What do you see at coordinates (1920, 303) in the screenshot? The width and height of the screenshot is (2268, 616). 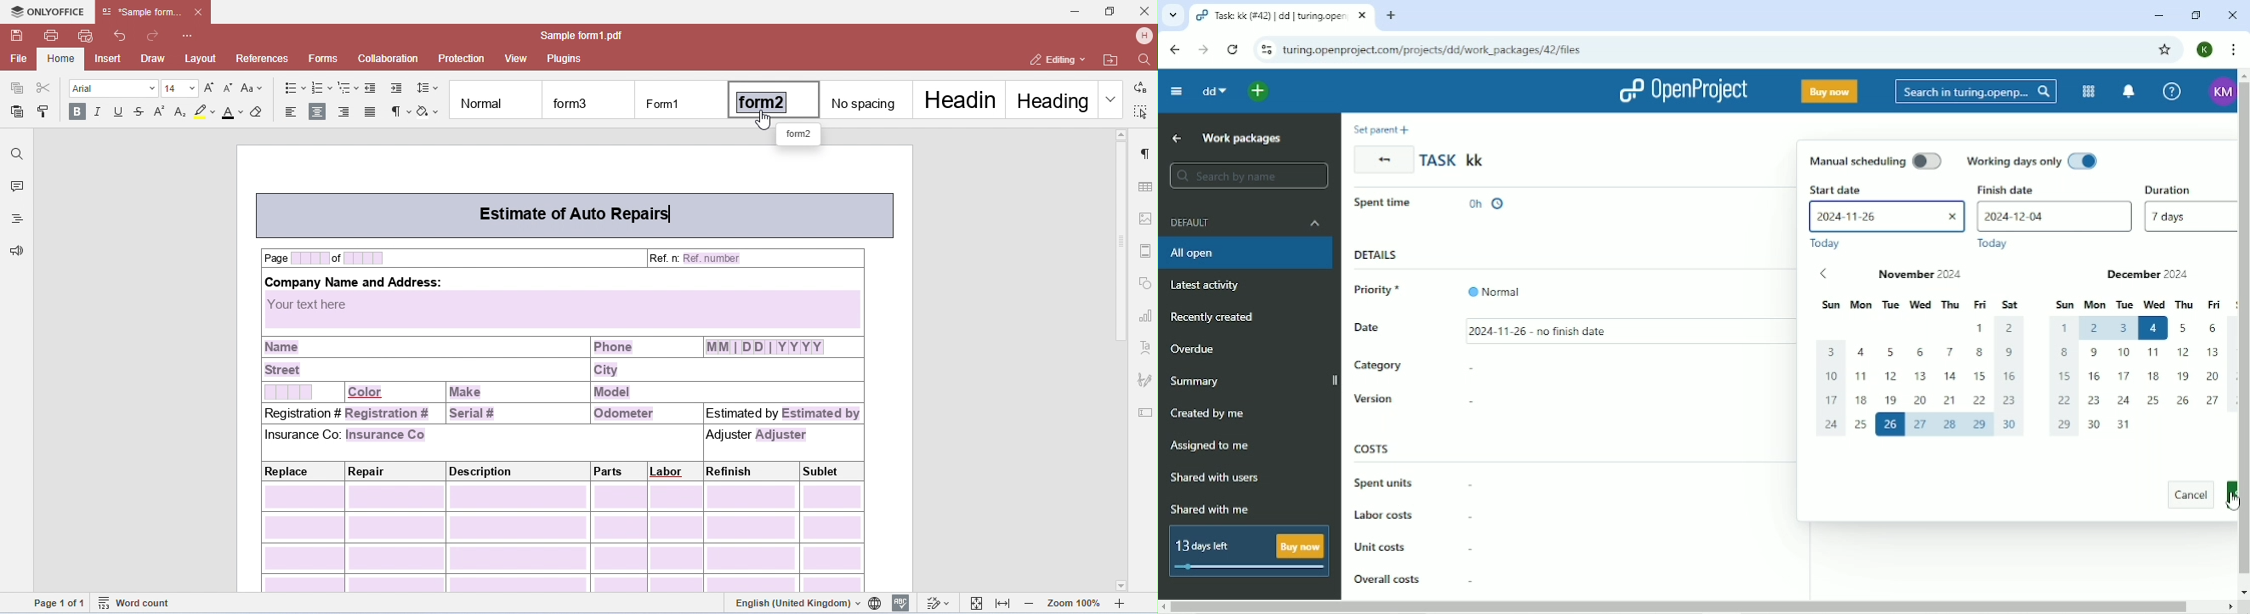 I see `sun mon tue wed thu fri sat` at bounding box center [1920, 303].